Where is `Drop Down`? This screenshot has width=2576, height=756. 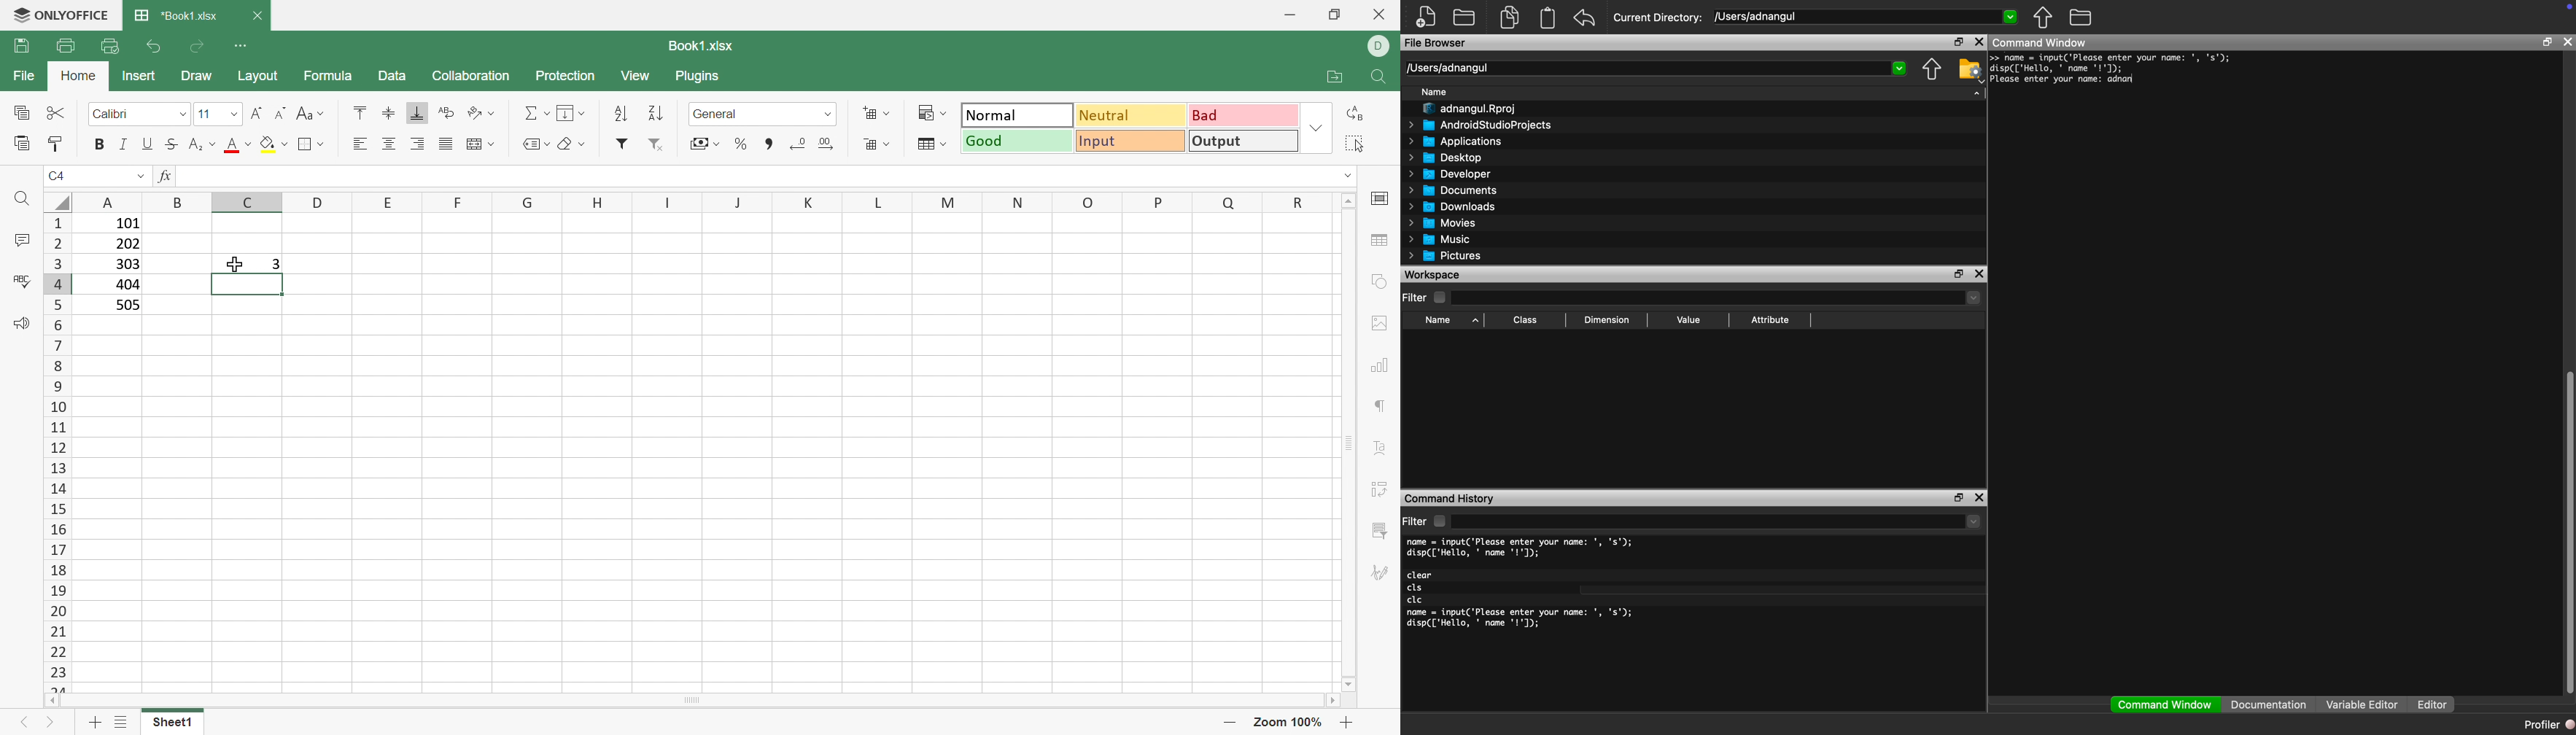 Drop Down is located at coordinates (1316, 128).